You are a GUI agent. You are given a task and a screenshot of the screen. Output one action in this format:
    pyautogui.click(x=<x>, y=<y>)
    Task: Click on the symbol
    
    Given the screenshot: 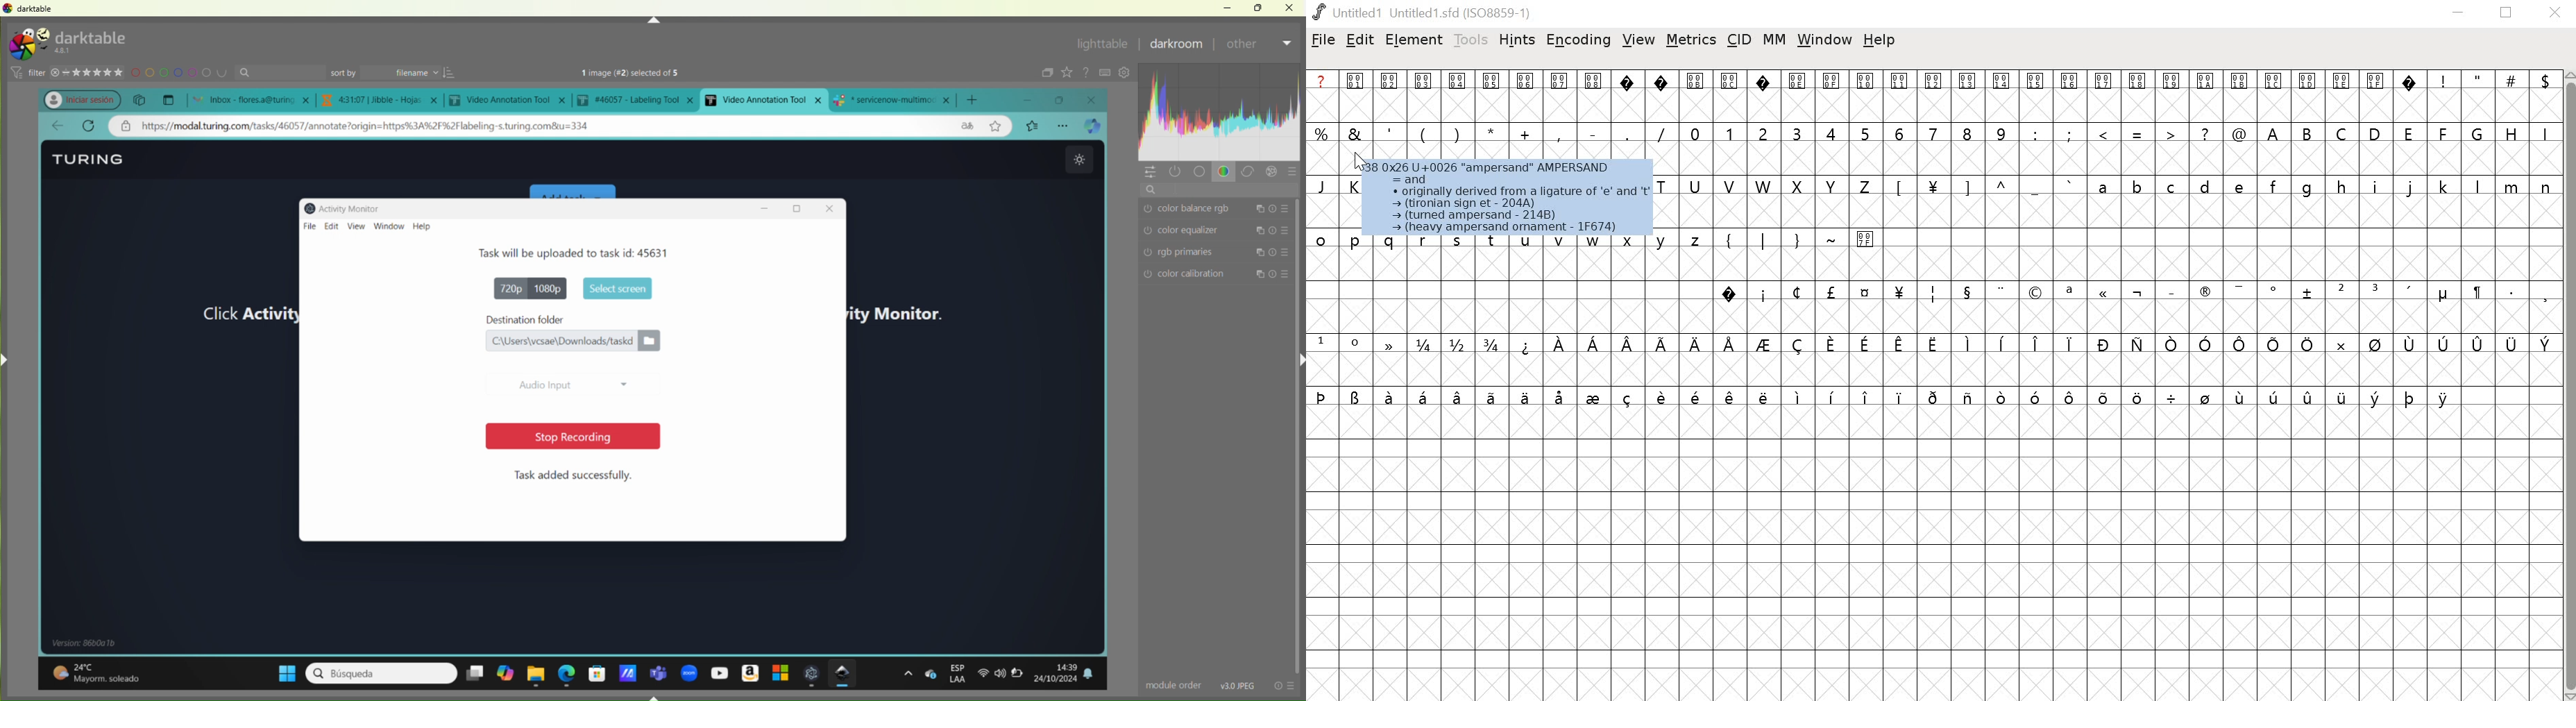 What is the action you would take?
    pyautogui.click(x=2206, y=396)
    